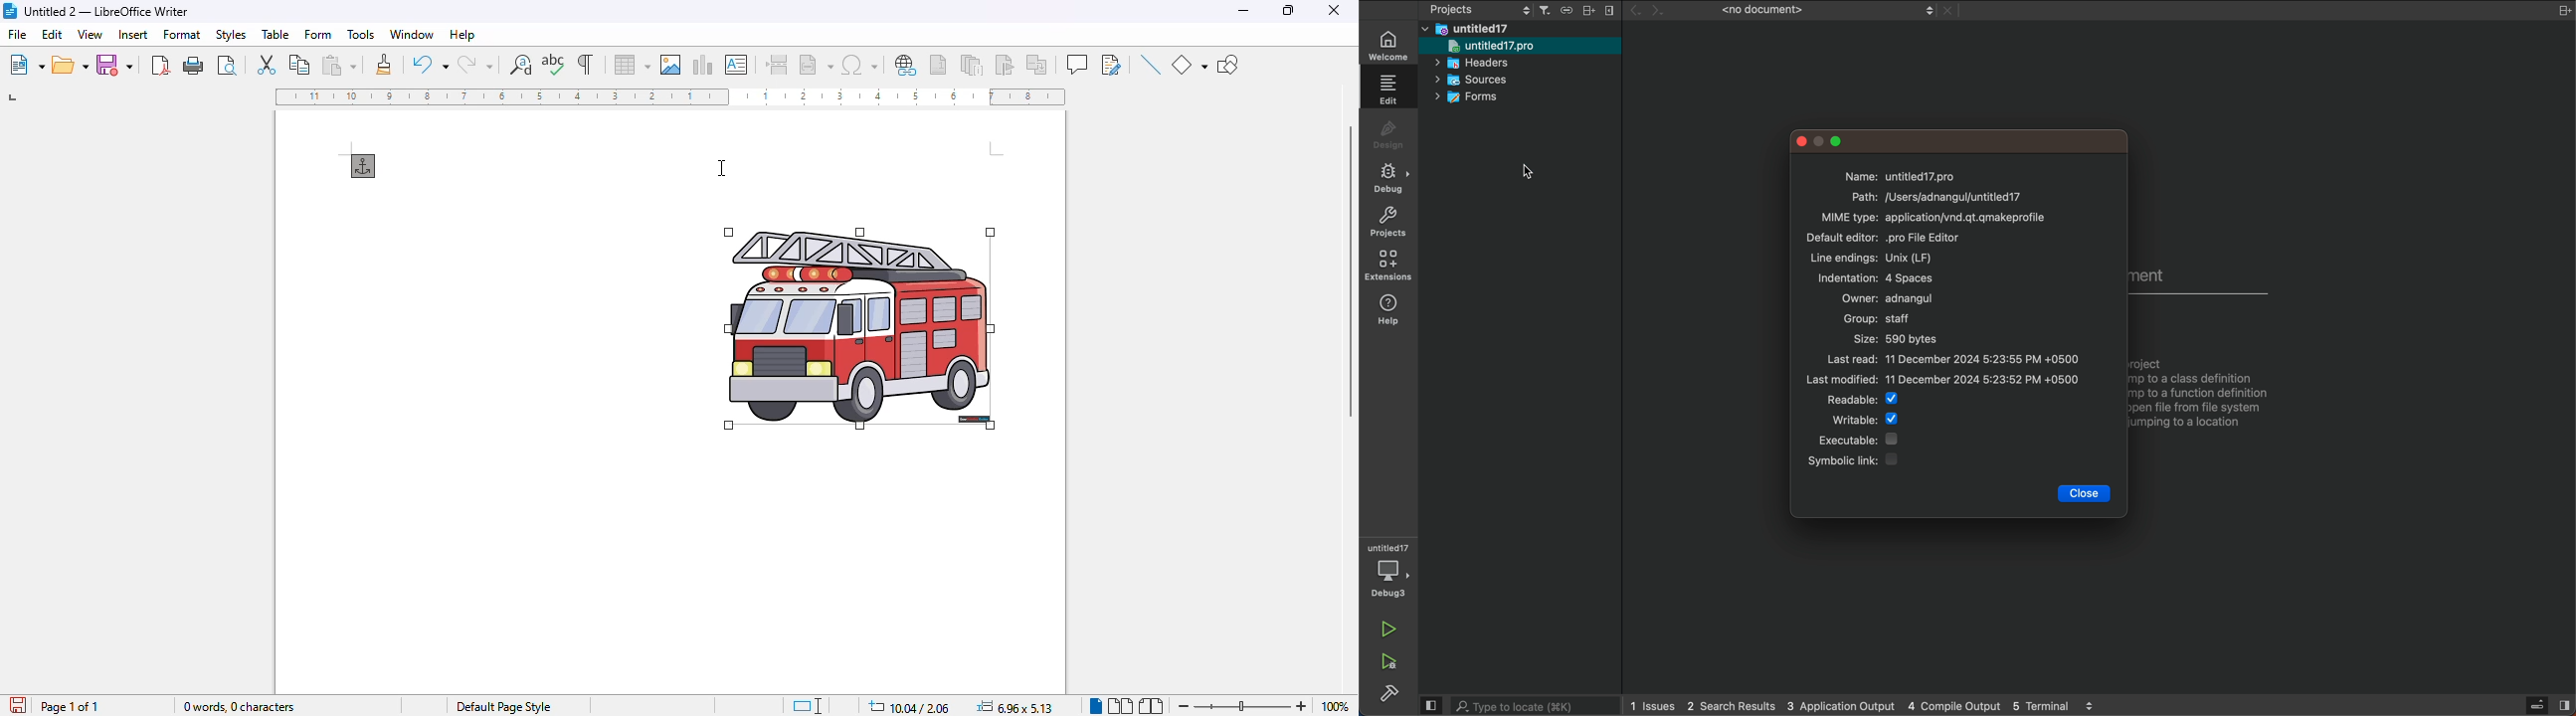 This screenshot has width=2576, height=728. What do you see at coordinates (1392, 93) in the screenshot?
I see `edit` at bounding box center [1392, 93].